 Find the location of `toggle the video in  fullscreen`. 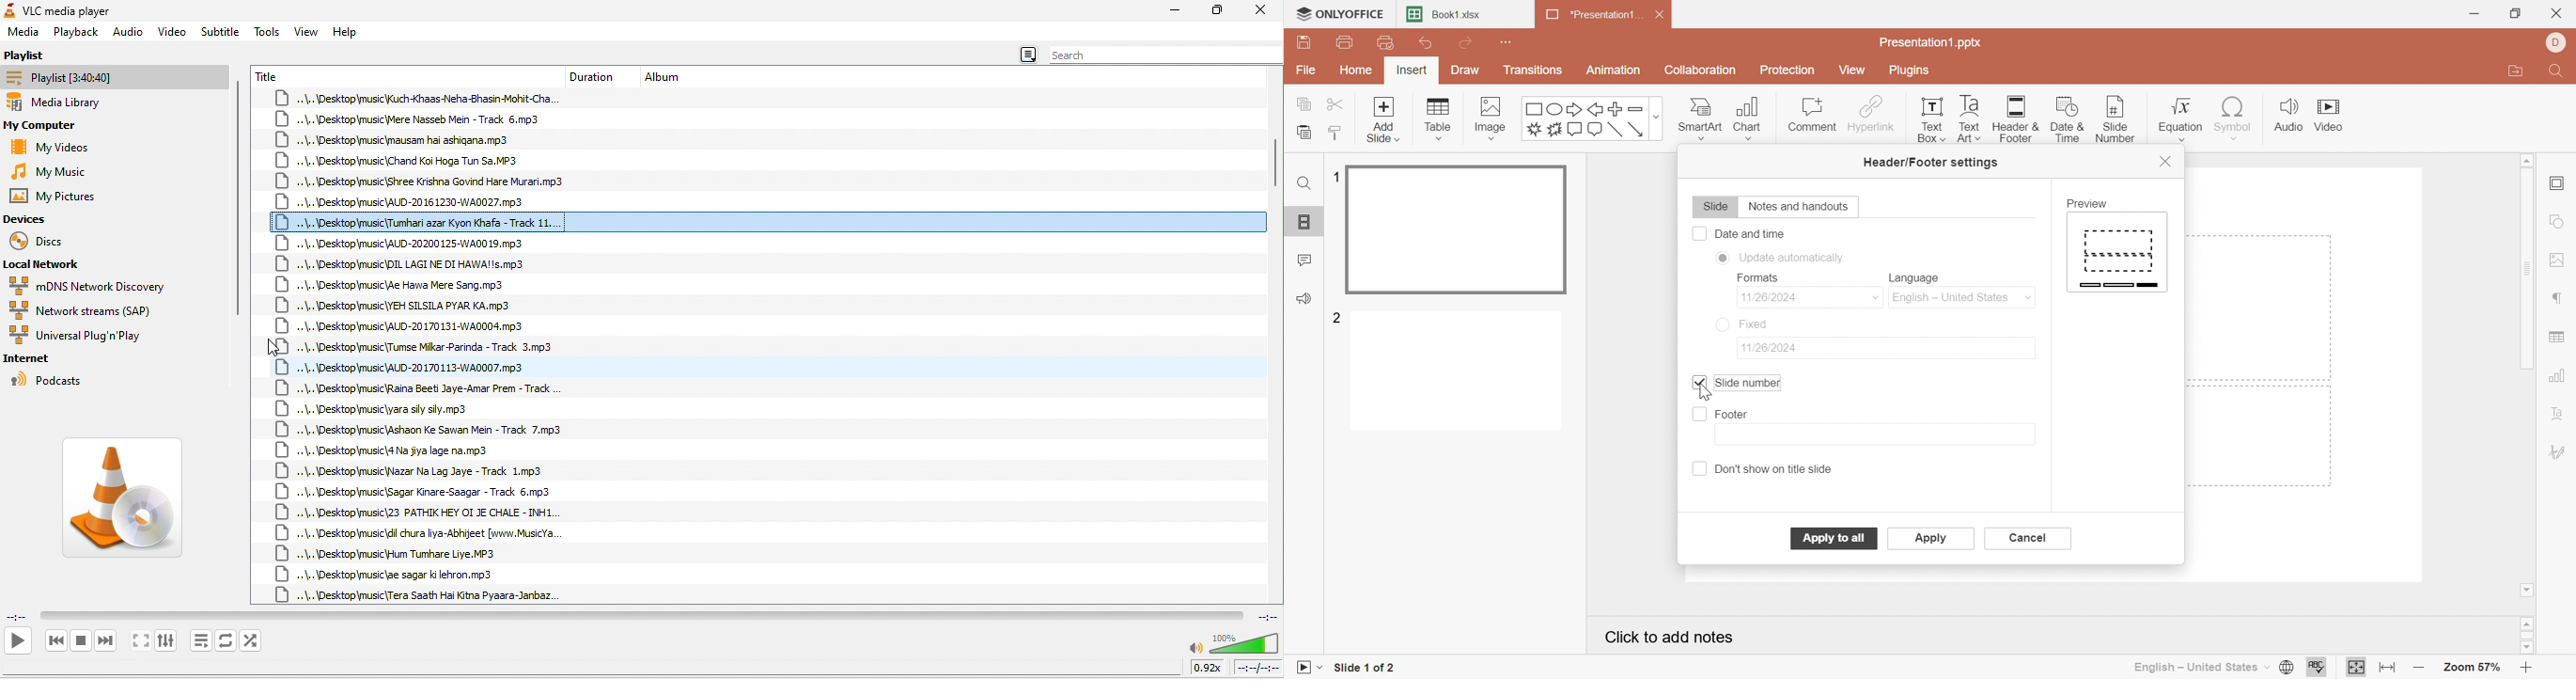

toggle the video in  fullscreen is located at coordinates (140, 642).